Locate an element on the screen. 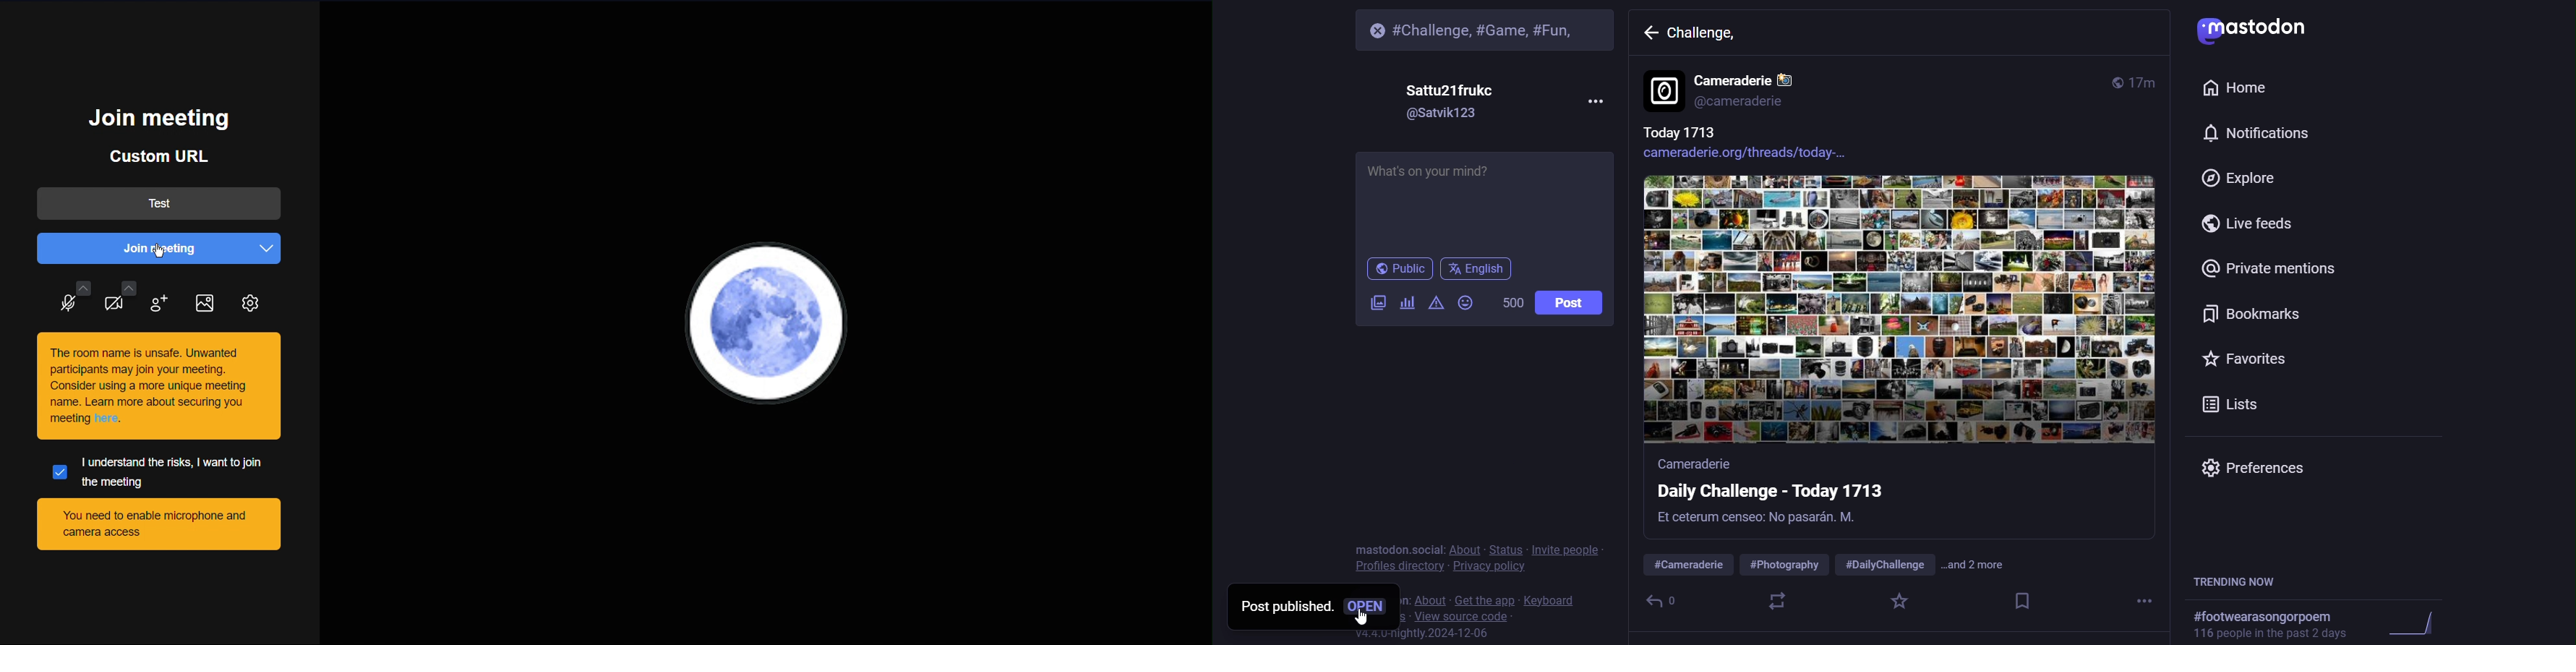  home is located at coordinates (2237, 88).